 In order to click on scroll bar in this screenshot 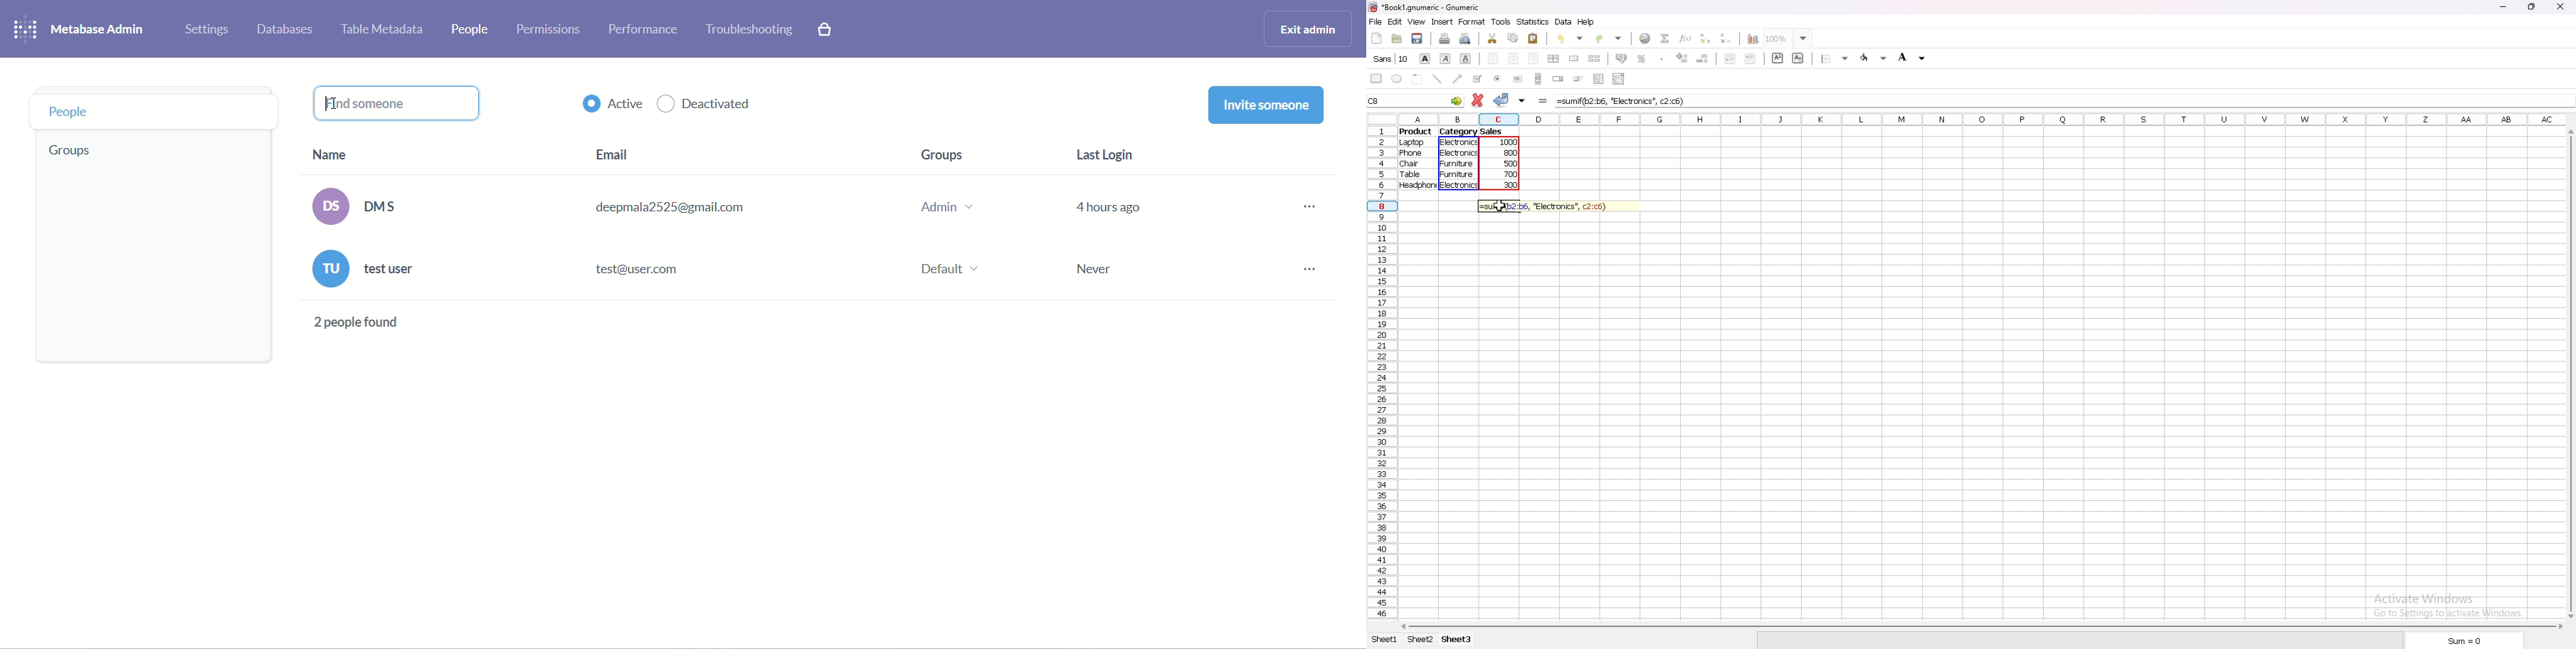, I will do `click(2571, 372)`.